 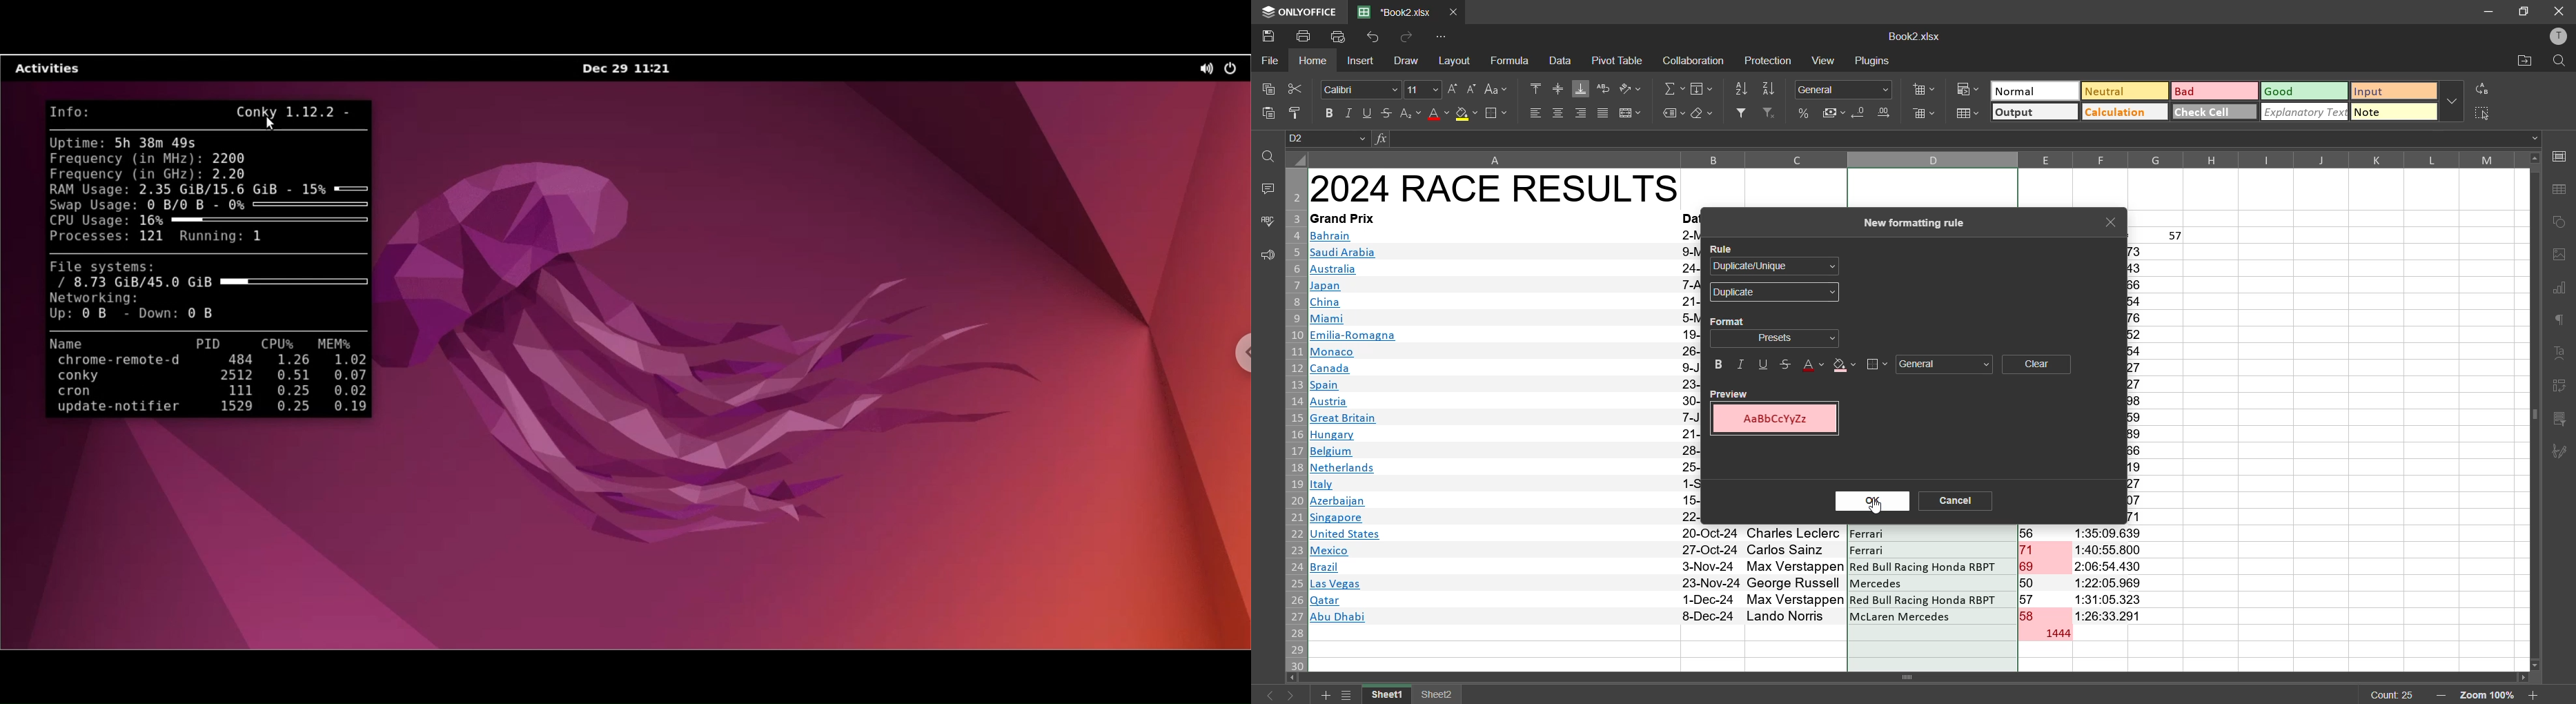 What do you see at coordinates (1437, 696) in the screenshot?
I see `sheet  name` at bounding box center [1437, 696].